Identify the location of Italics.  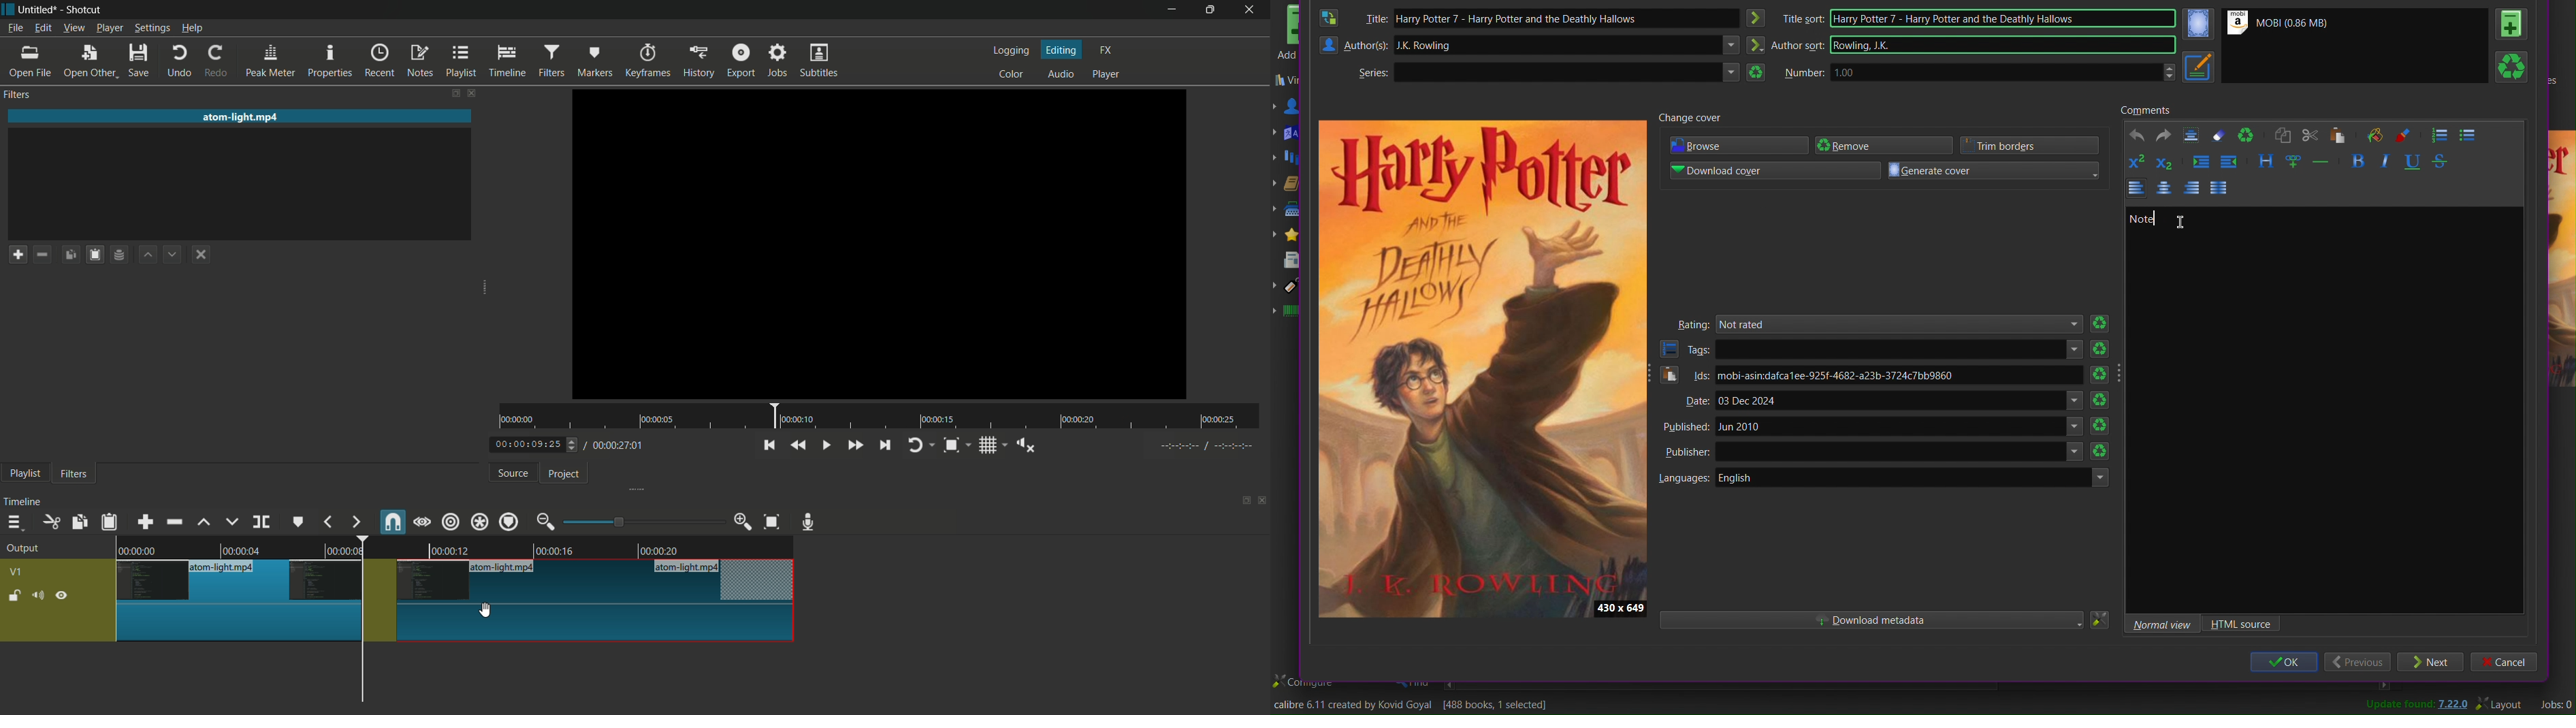
(2387, 161).